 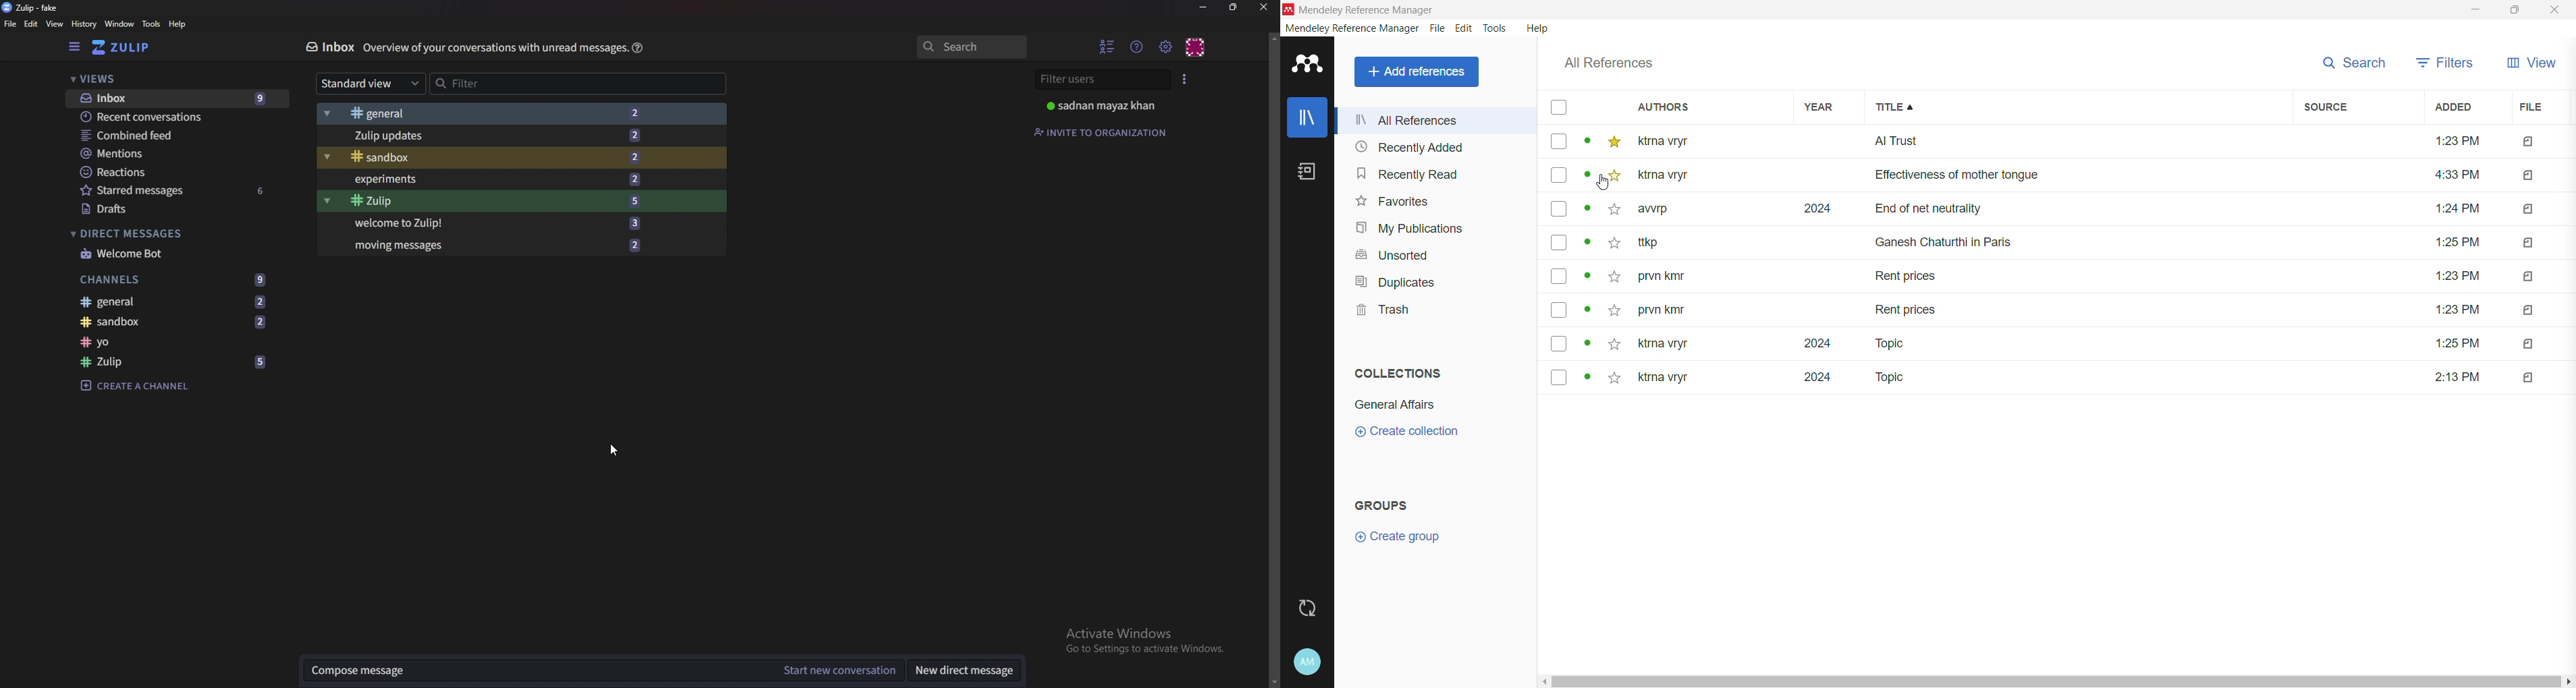 I want to click on Sandbox, so click(x=174, y=322).